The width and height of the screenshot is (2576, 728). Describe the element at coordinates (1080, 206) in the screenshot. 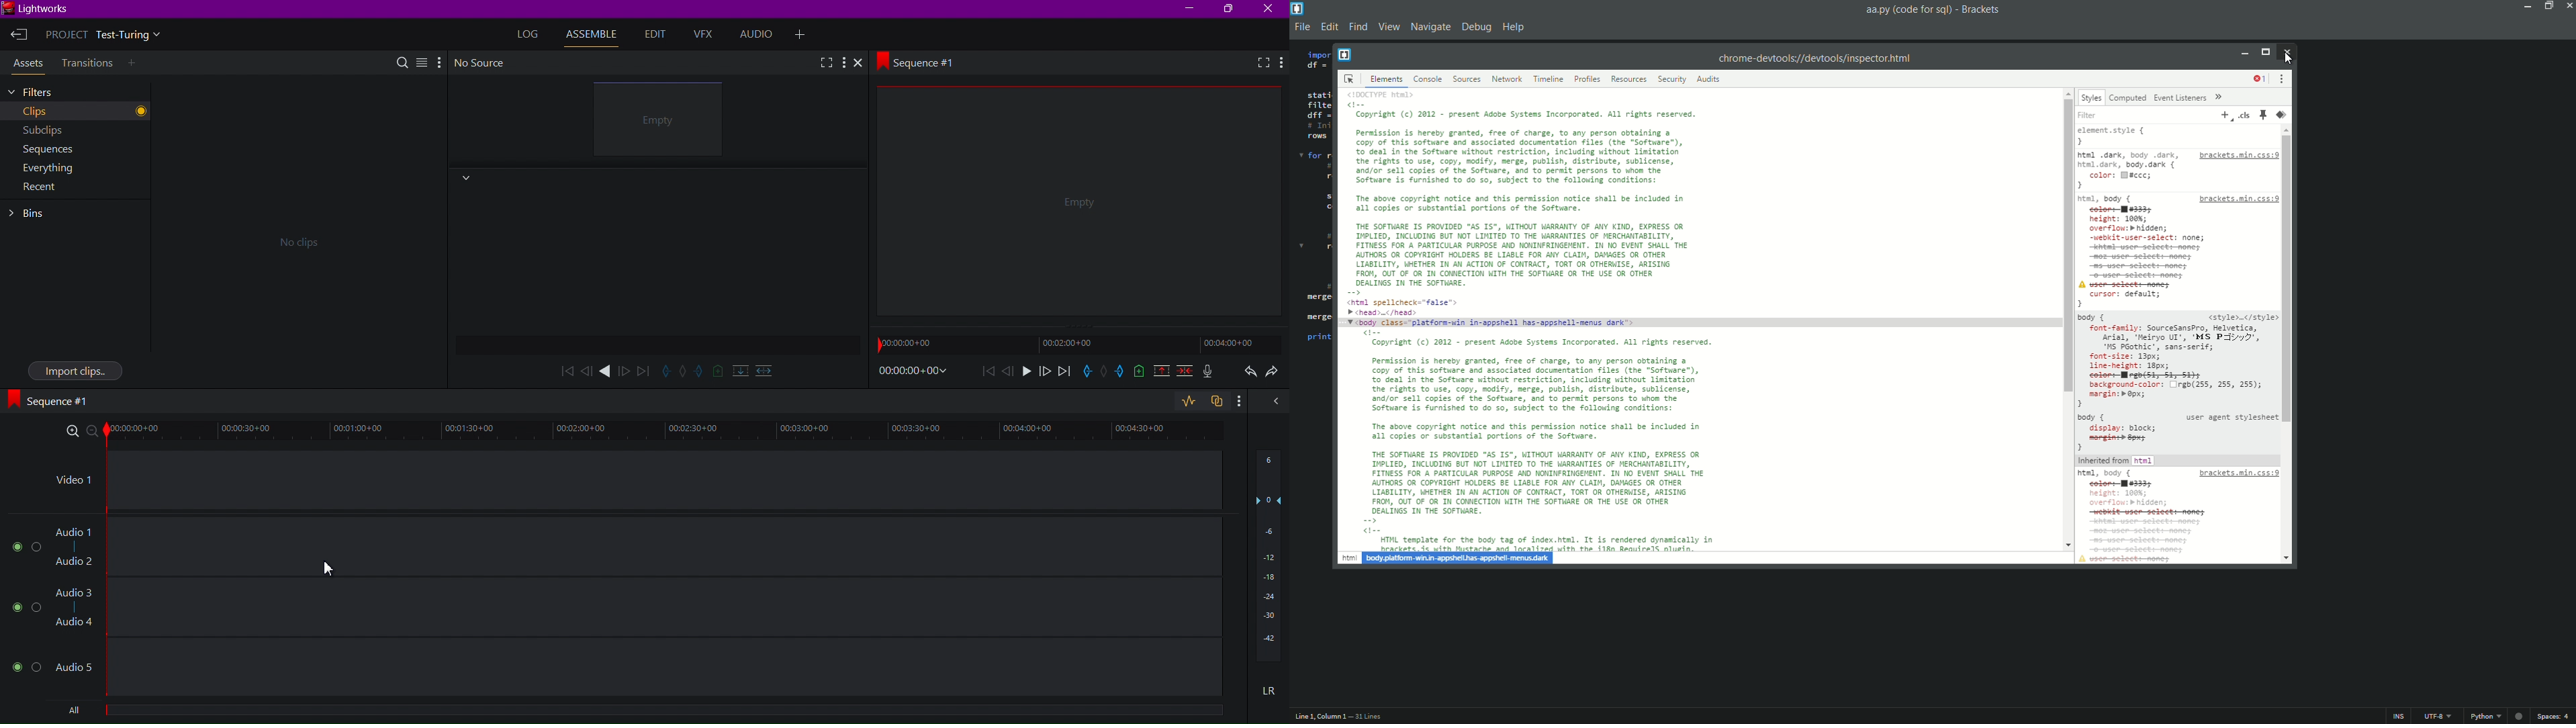

I see `Sequence View` at that location.